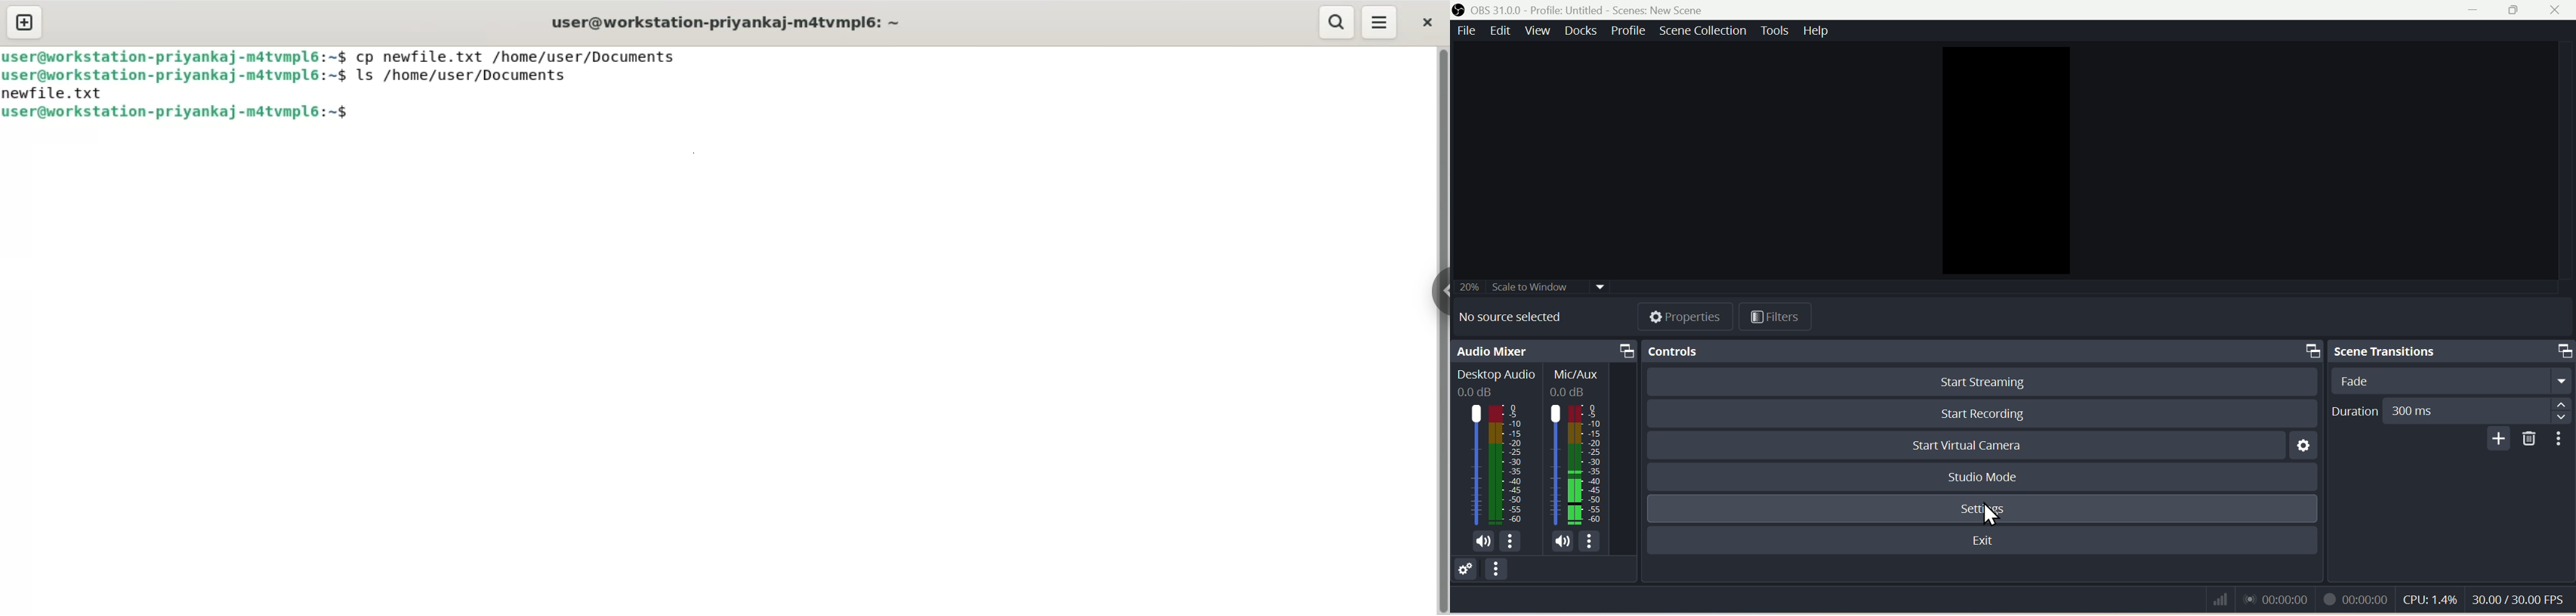 This screenshot has width=2576, height=616. I want to click on view, so click(1537, 31).